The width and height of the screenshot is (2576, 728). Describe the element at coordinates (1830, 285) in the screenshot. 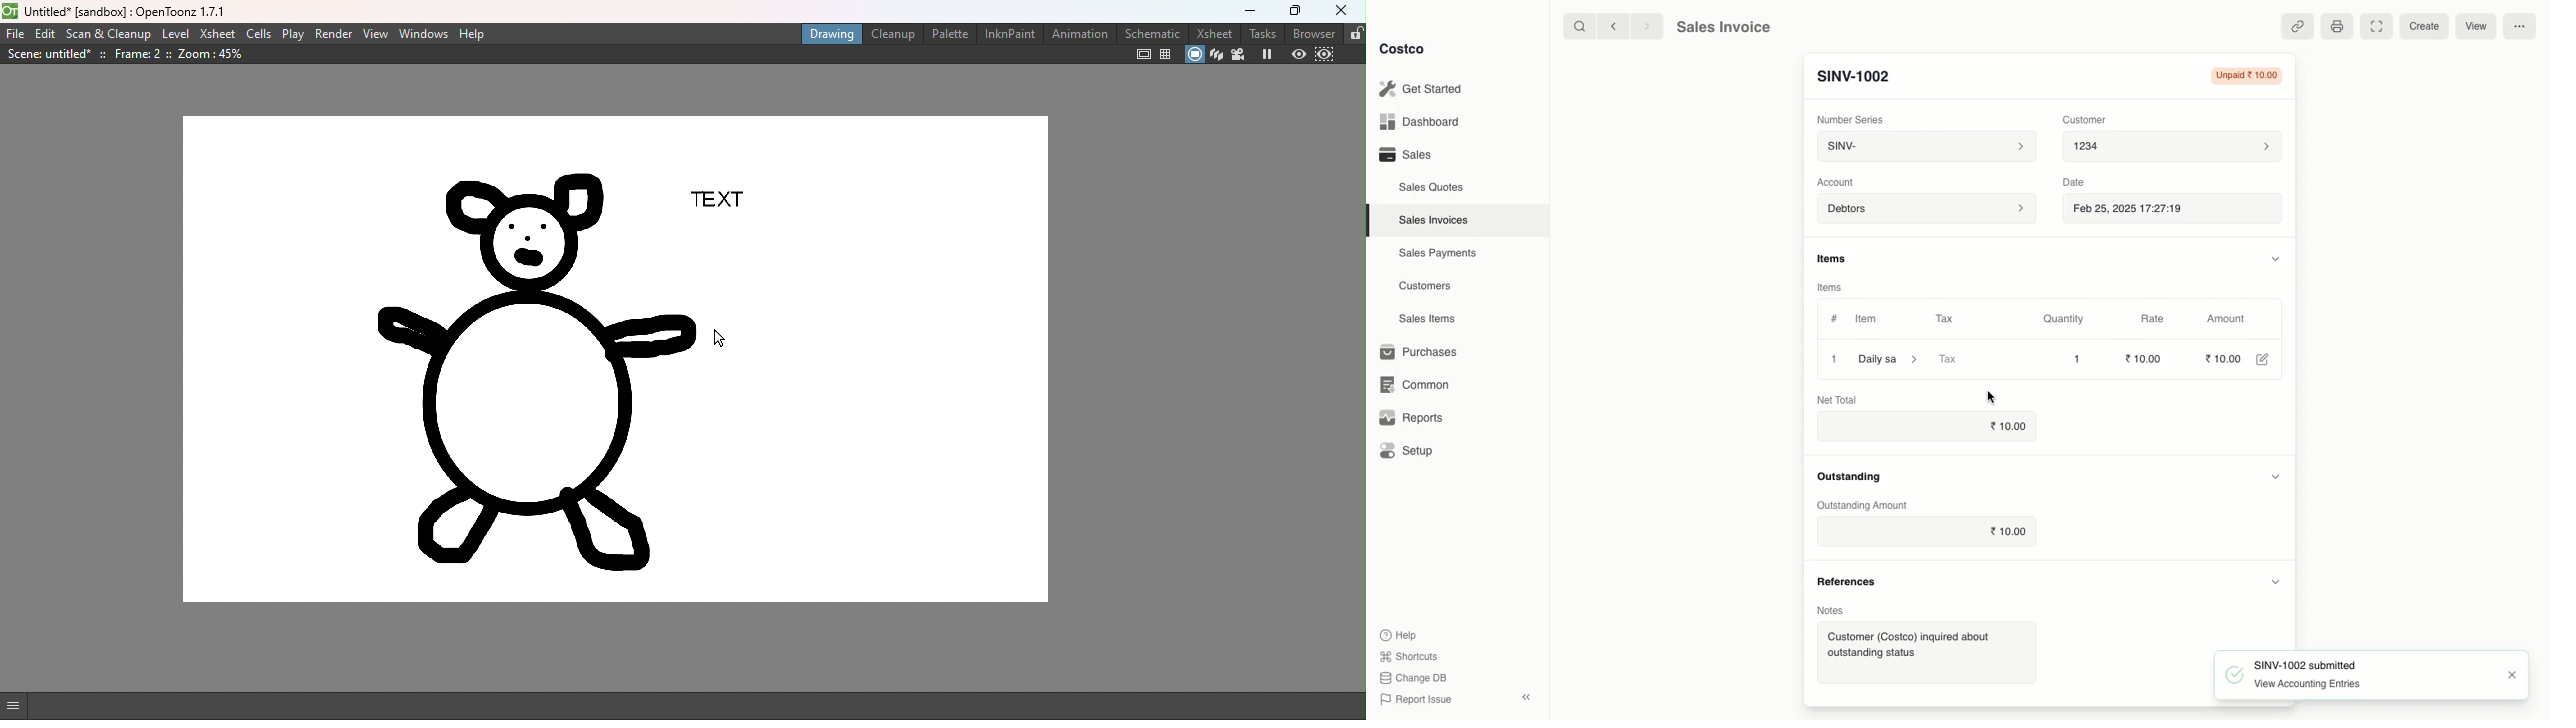

I see `Items` at that location.